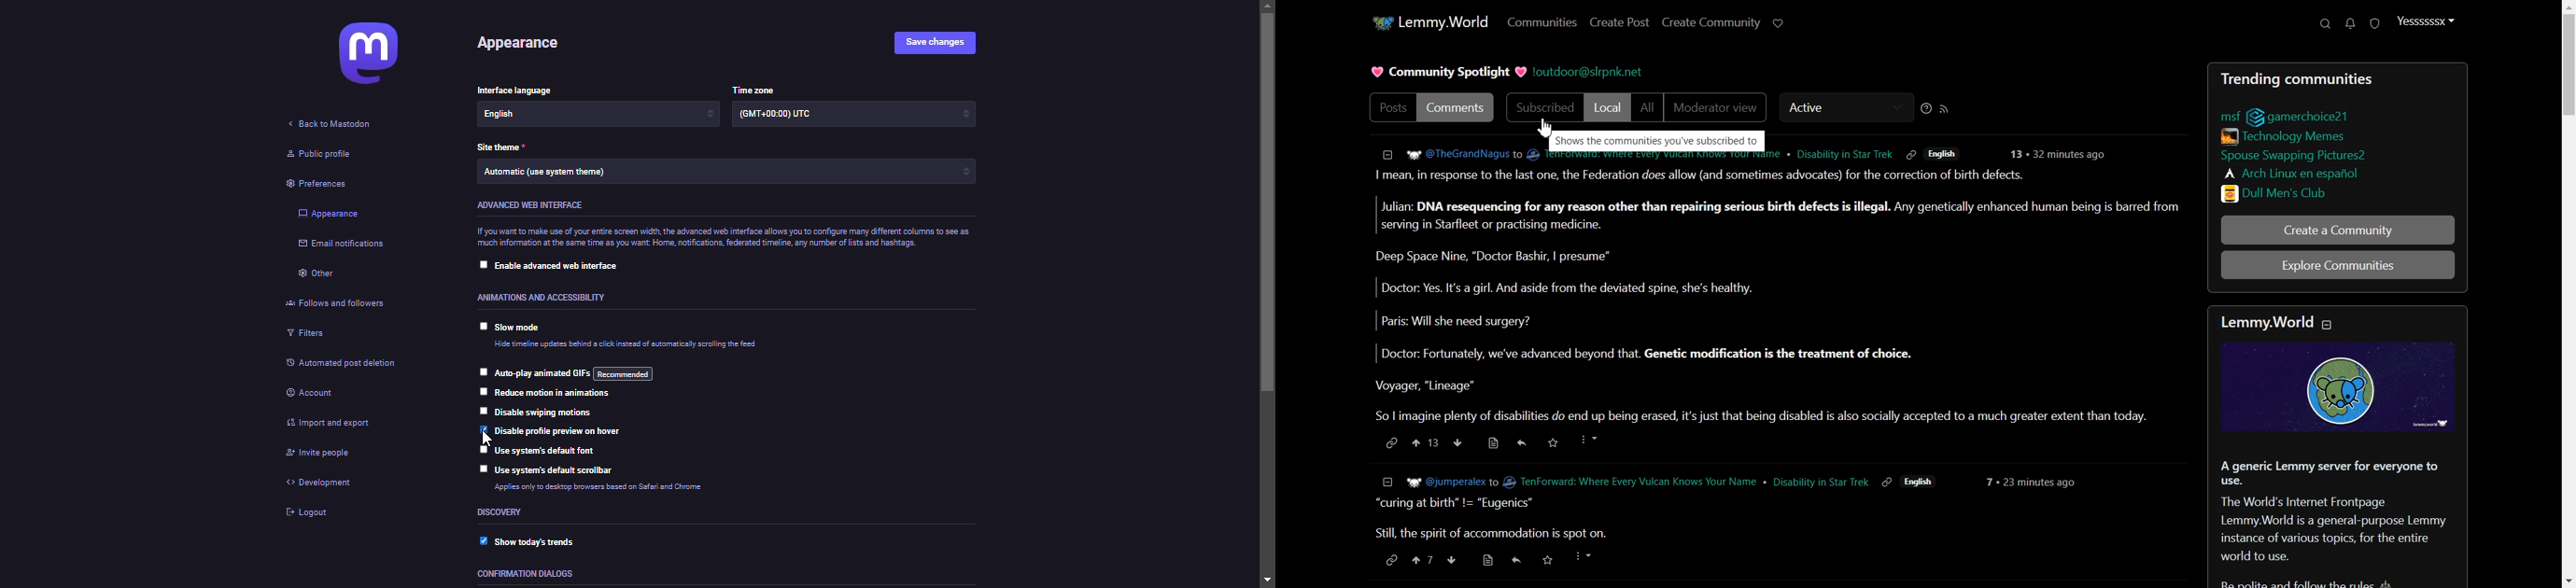  What do you see at coordinates (351, 362) in the screenshot?
I see `automated post deletion` at bounding box center [351, 362].